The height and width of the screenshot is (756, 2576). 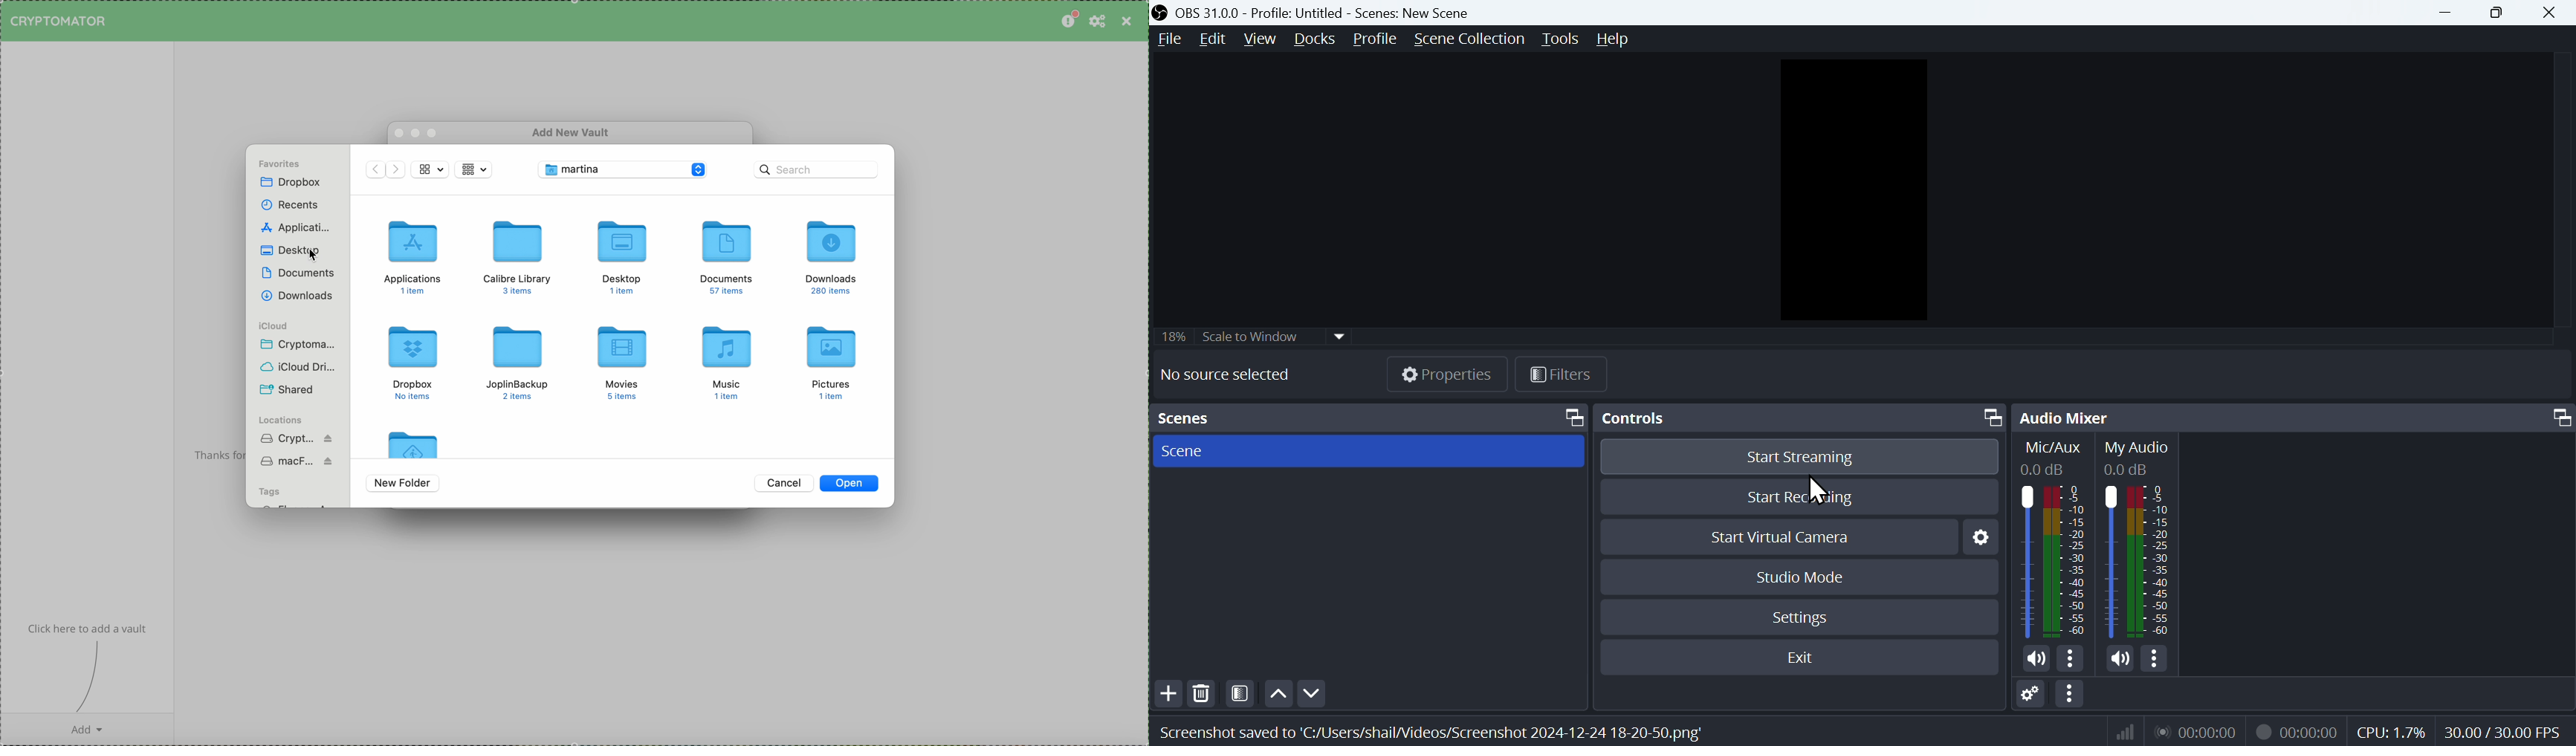 What do you see at coordinates (2299, 731) in the screenshot?
I see `Record time` at bounding box center [2299, 731].